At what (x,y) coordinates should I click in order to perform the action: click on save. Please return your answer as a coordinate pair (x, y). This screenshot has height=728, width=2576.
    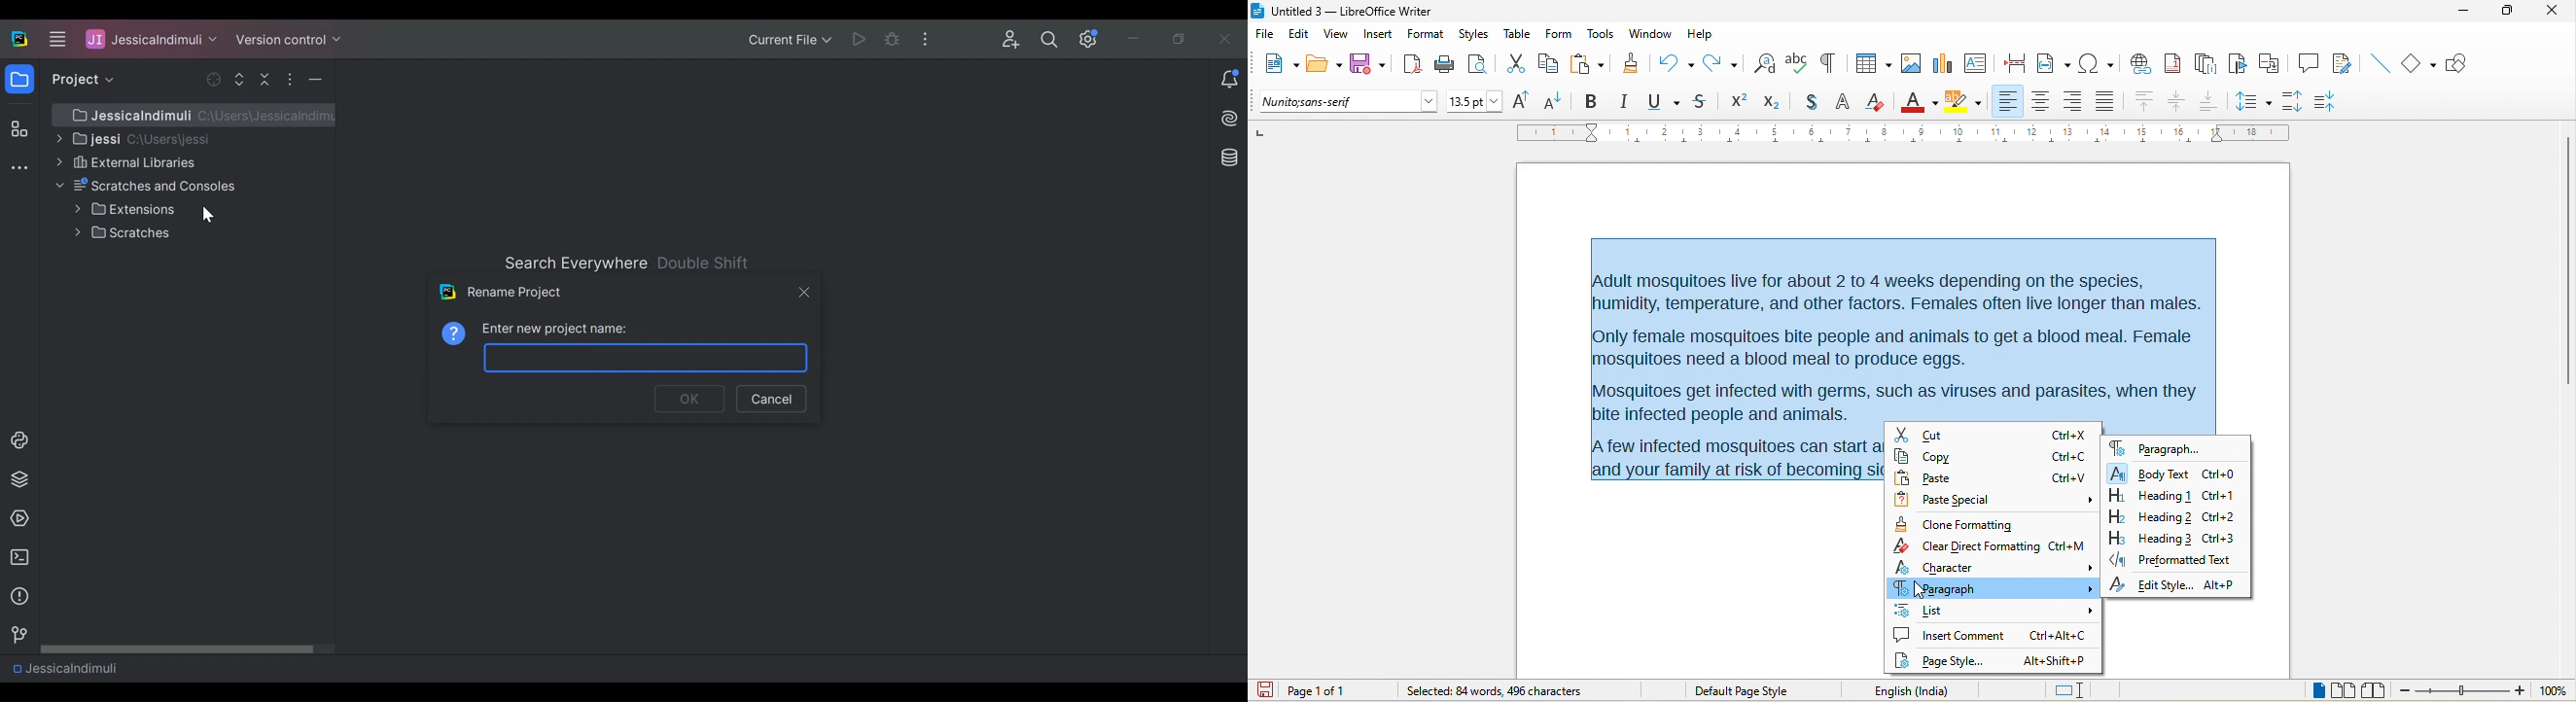
    Looking at the image, I should click on (1369, 64).